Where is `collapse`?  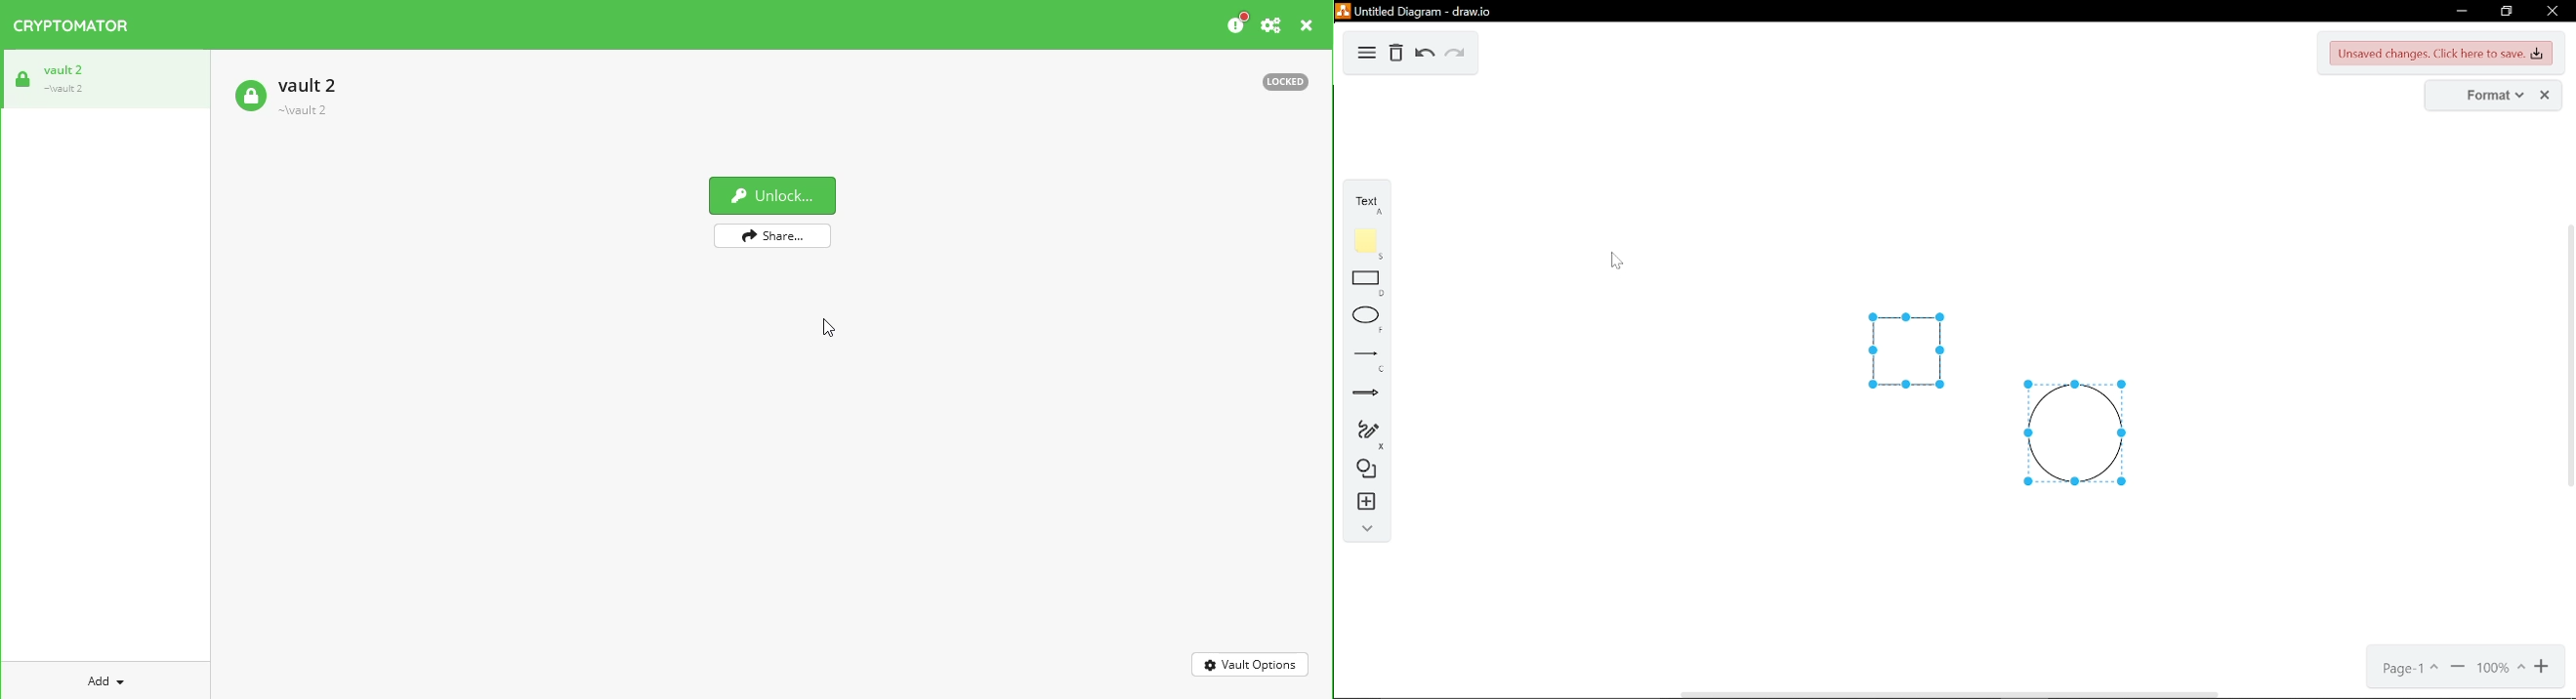
collapse is located at coordinates (1364, 532).